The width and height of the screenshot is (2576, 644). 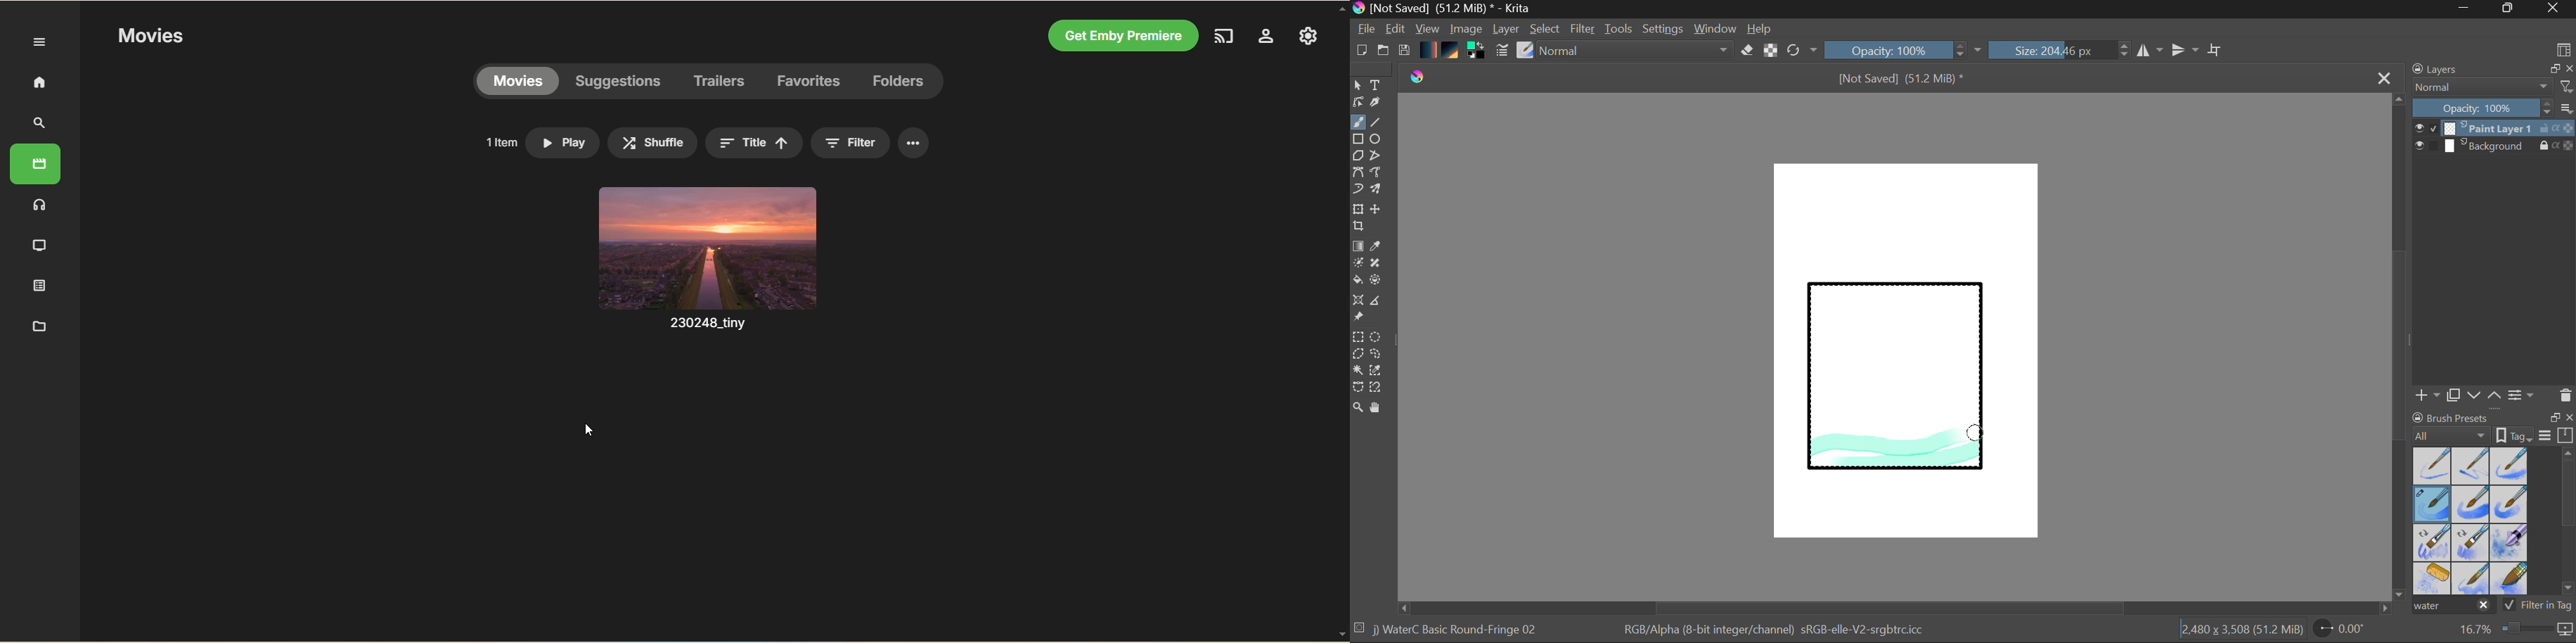 I want to click on Lock Alpha, so click(x=1769, y=51).